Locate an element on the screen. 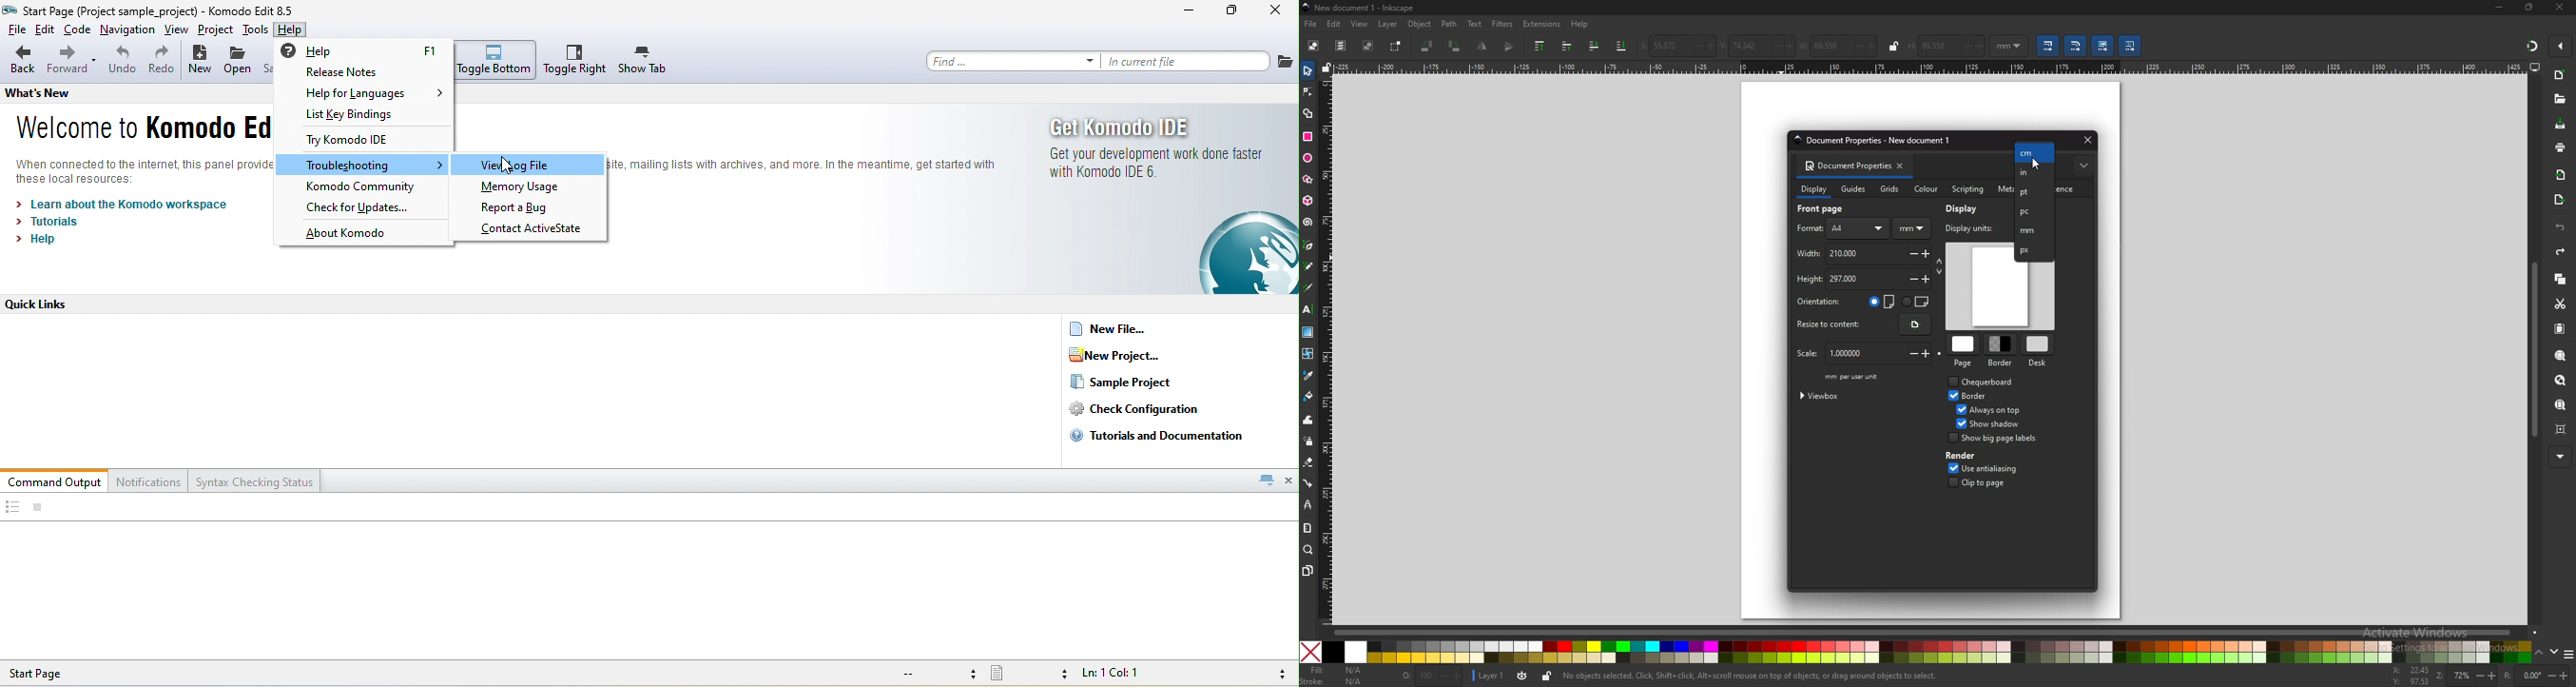  raise selection to top is located at coordinates (1540, 46).